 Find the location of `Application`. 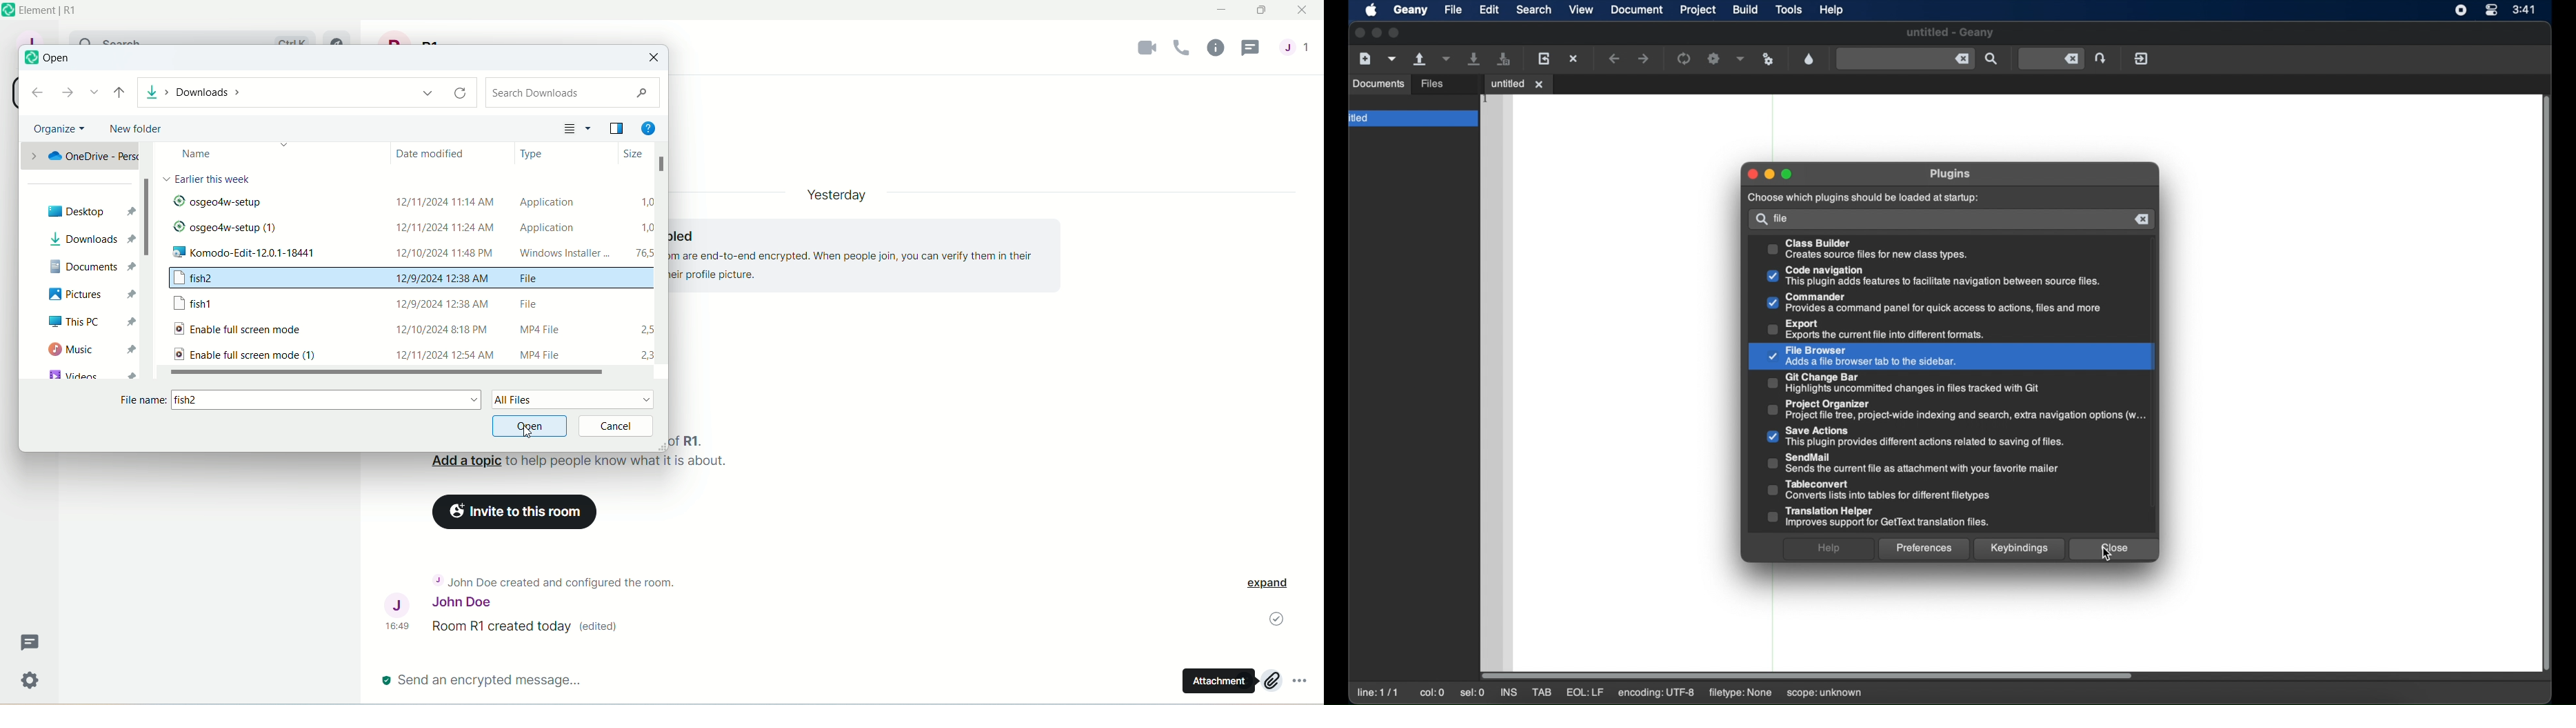

Application is located at coordinates (546, 227).